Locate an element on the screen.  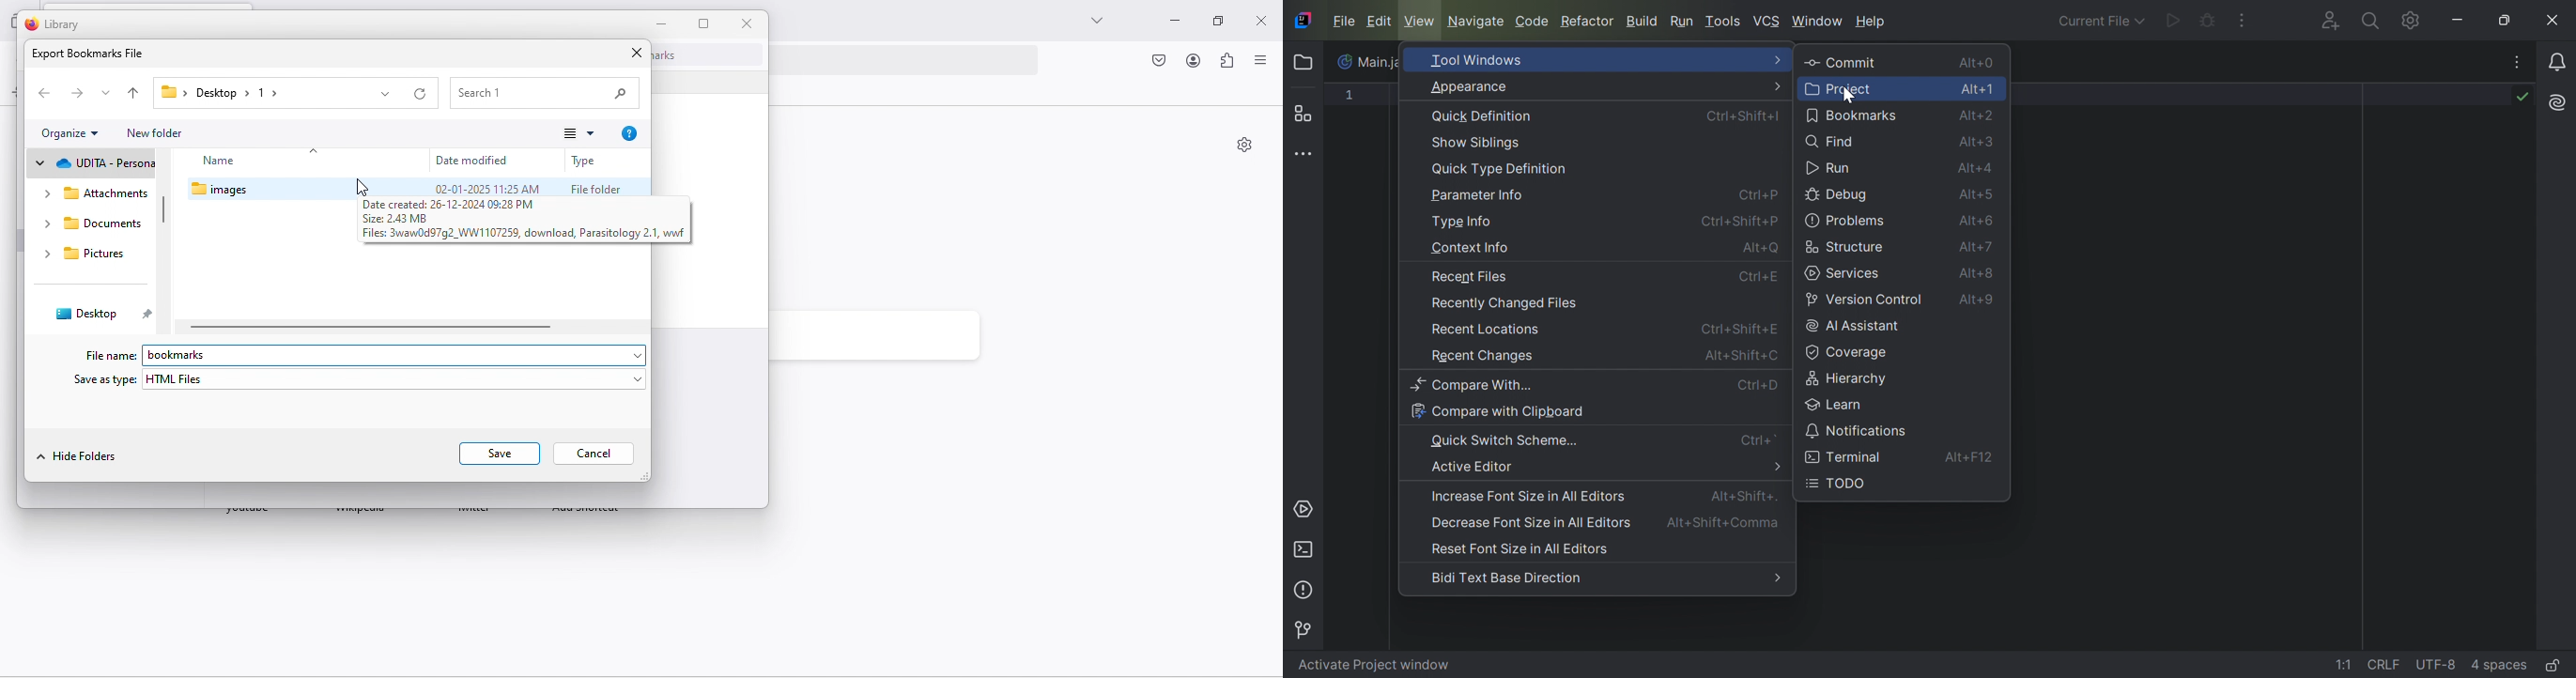
udita is located at coordinates (92, 163).